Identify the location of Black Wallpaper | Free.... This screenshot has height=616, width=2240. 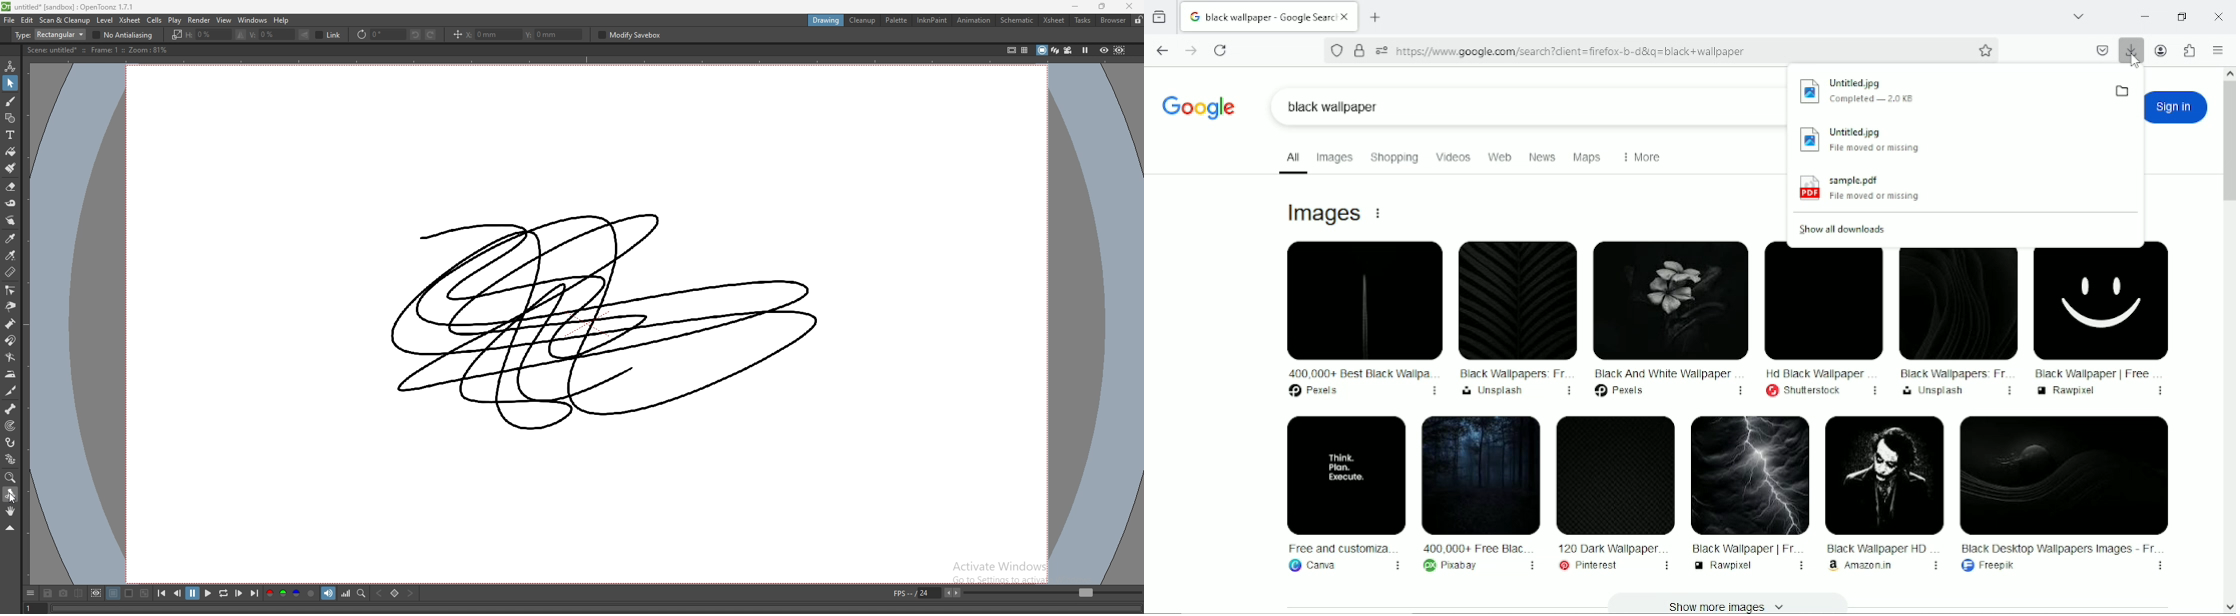
(2100, 319).